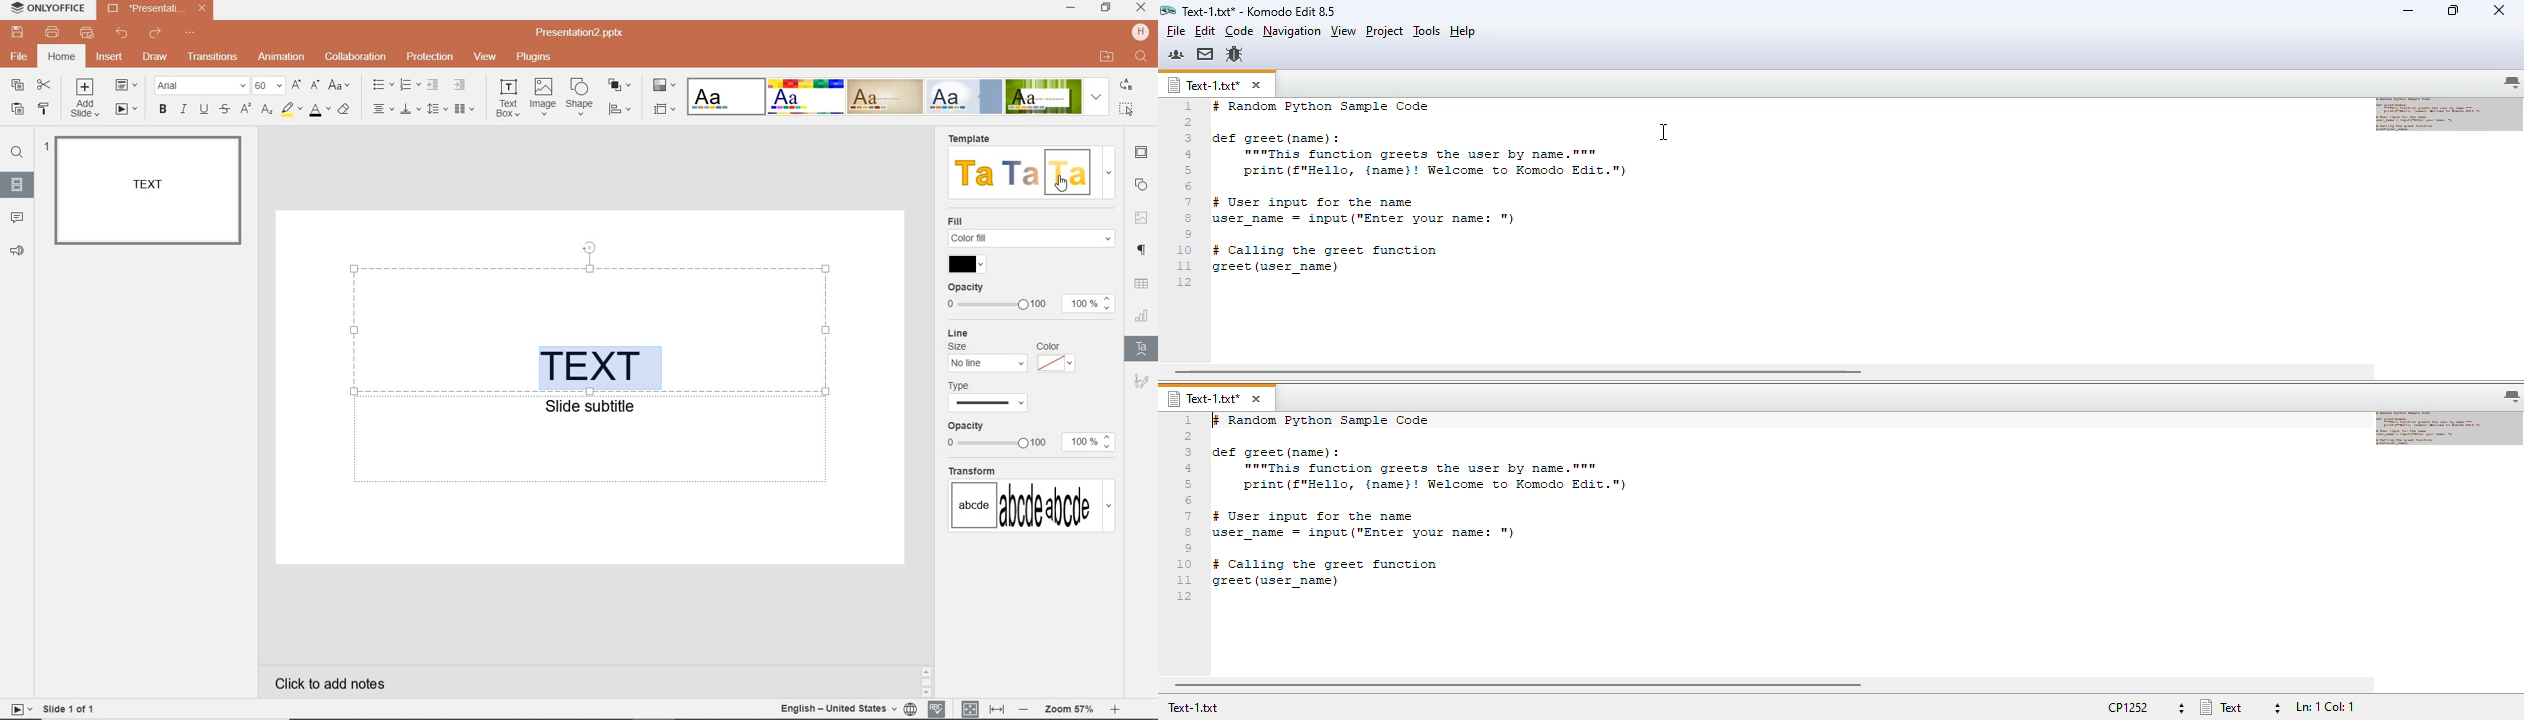  Describe the element at coordinates (204, 109) in the screenshot. I see `UNDERLINE` at that location.